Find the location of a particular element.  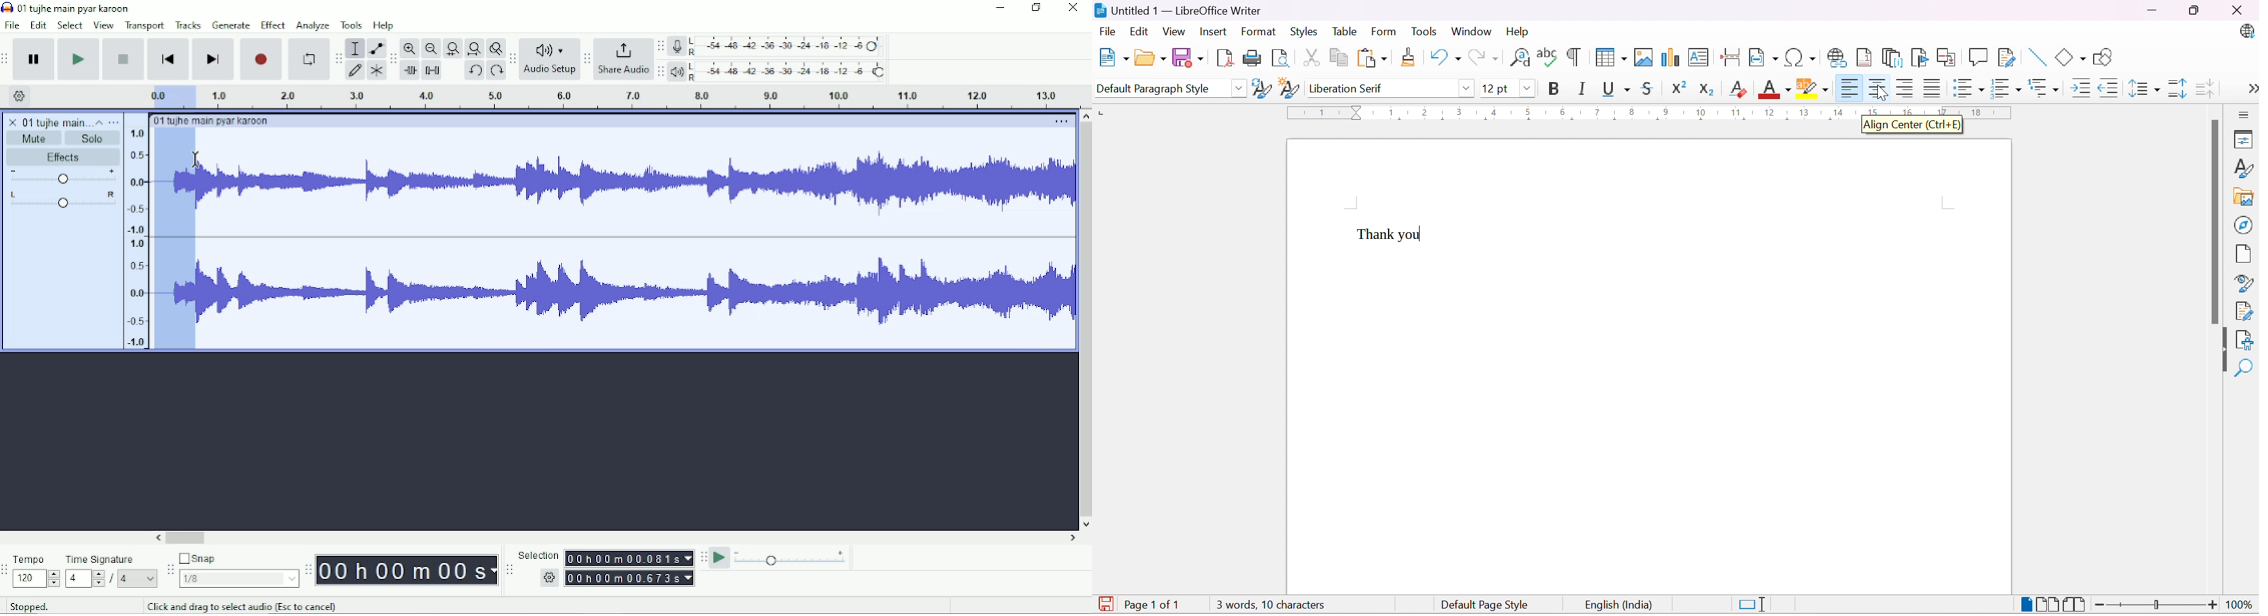

Audacity audio setup toolbar is located at coordinates (512, 59).